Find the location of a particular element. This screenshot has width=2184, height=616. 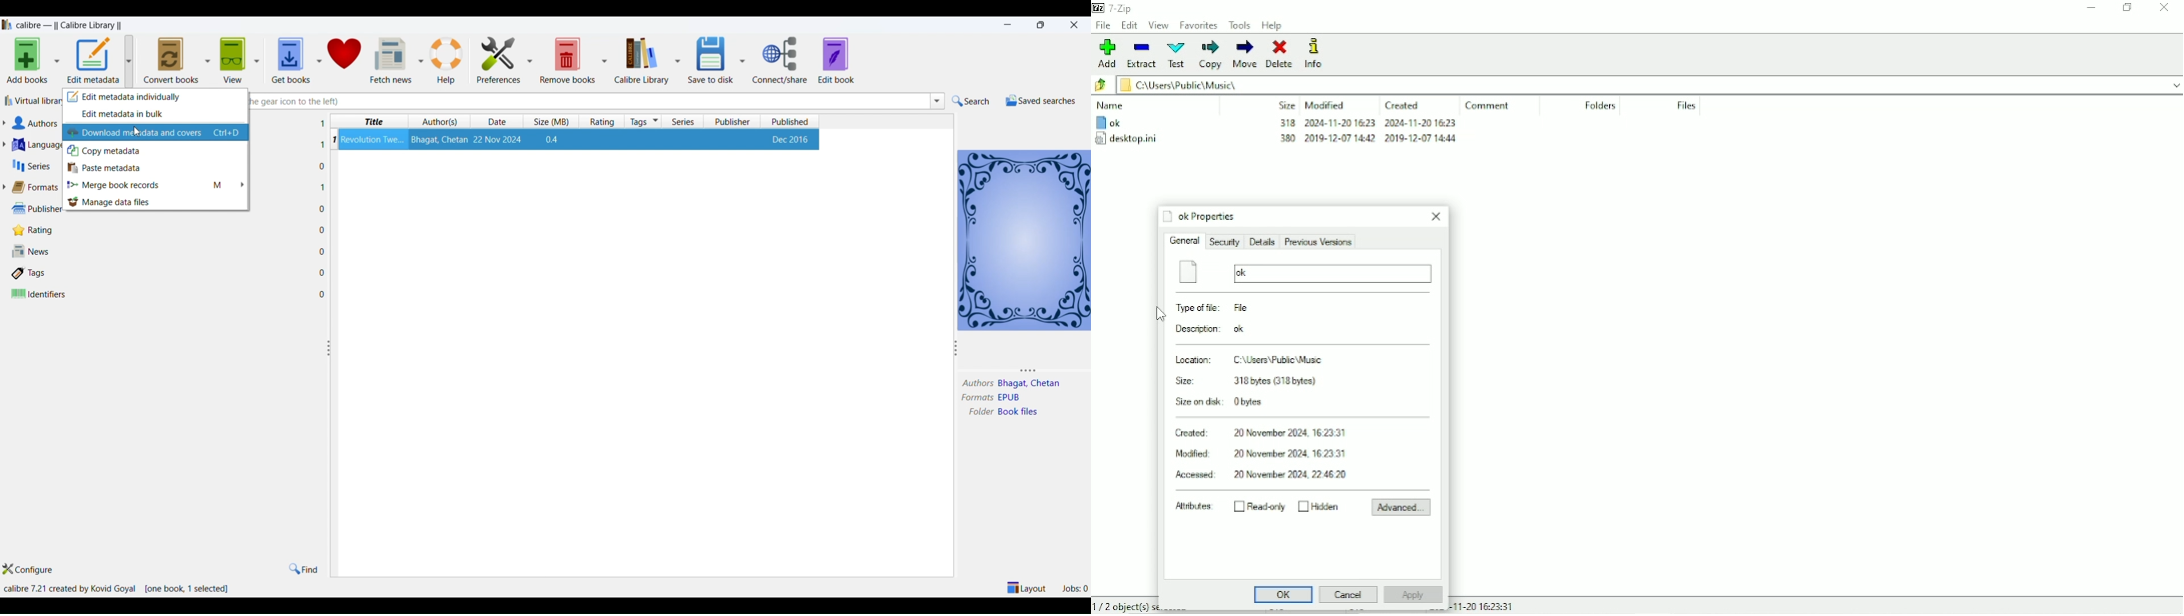

Details is located at coordinates (1264, 242).